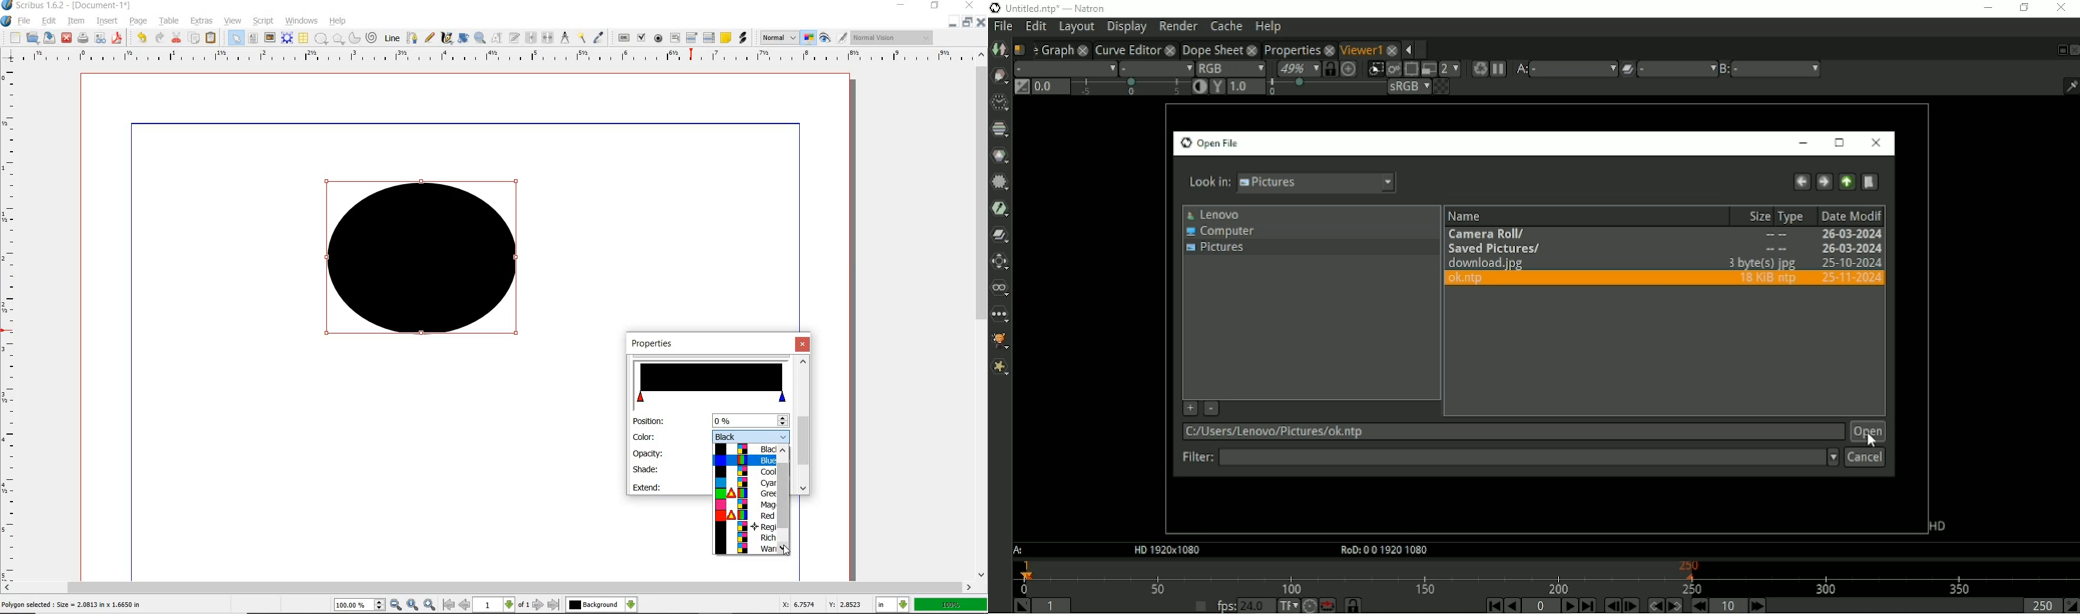 The width and height of the screenshot is (2100, 616). I want to click on scrollbar, so click(783, 495).